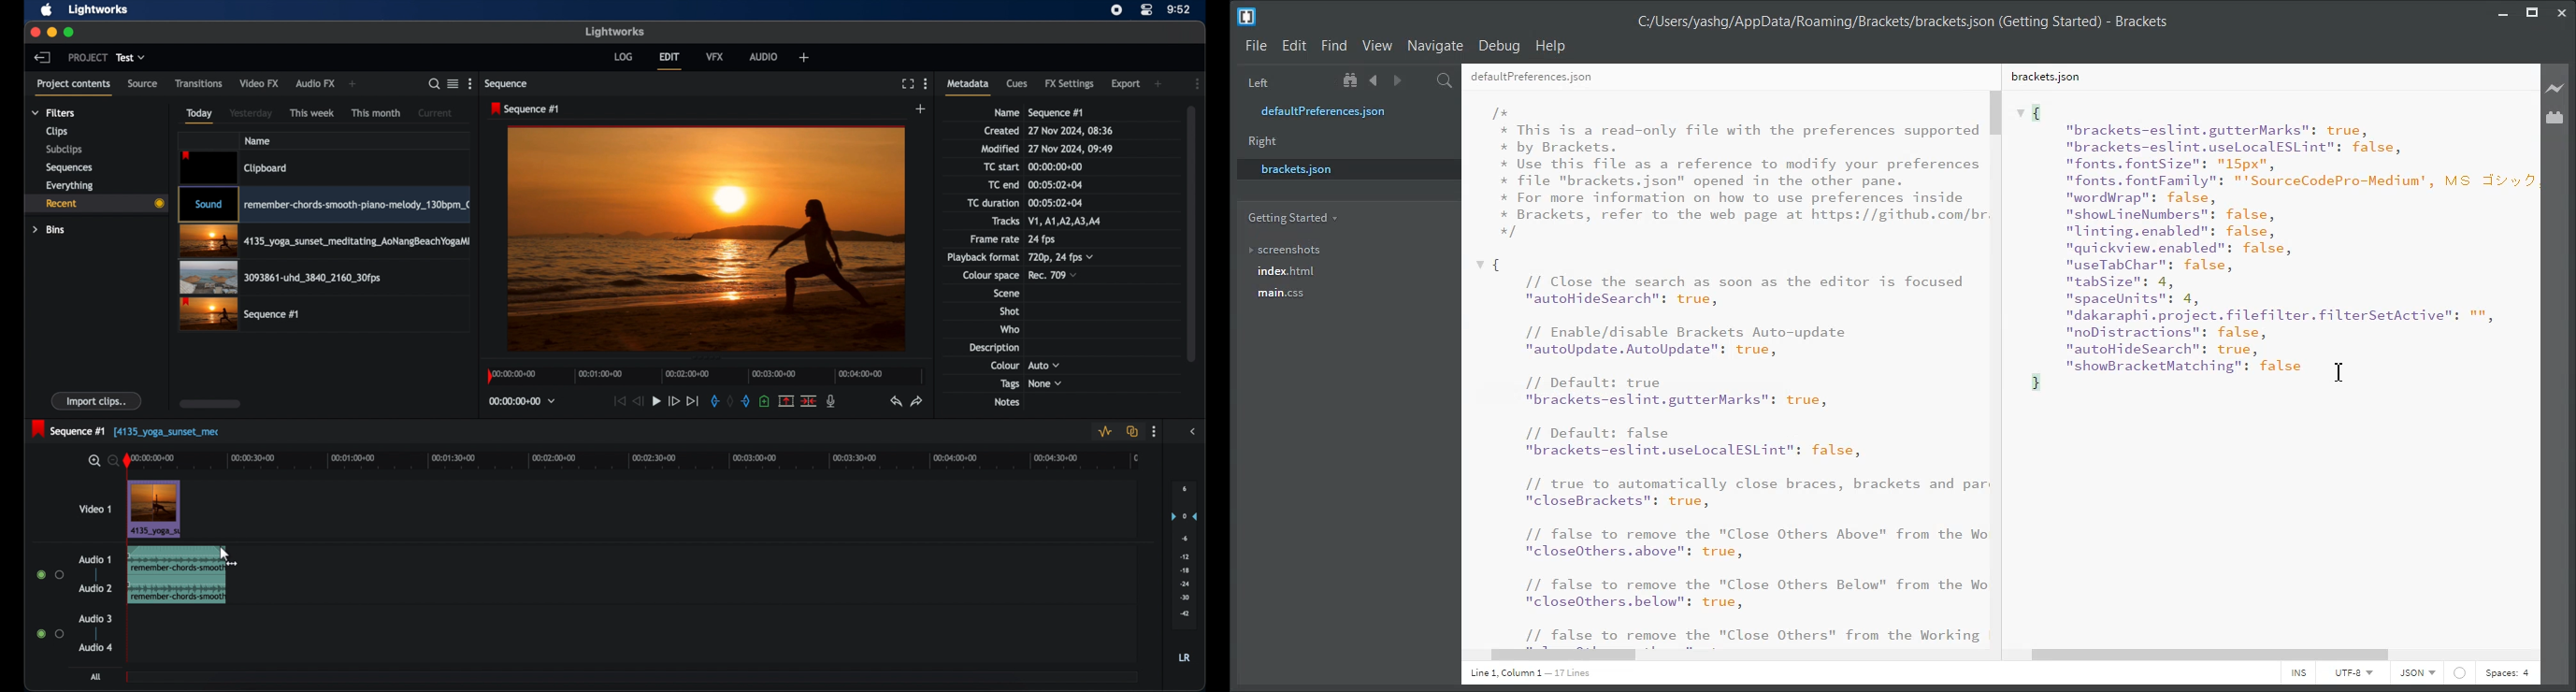 The width and height of the screenshot is (2576, 700). I want to click on vfx, so click(716, 56).